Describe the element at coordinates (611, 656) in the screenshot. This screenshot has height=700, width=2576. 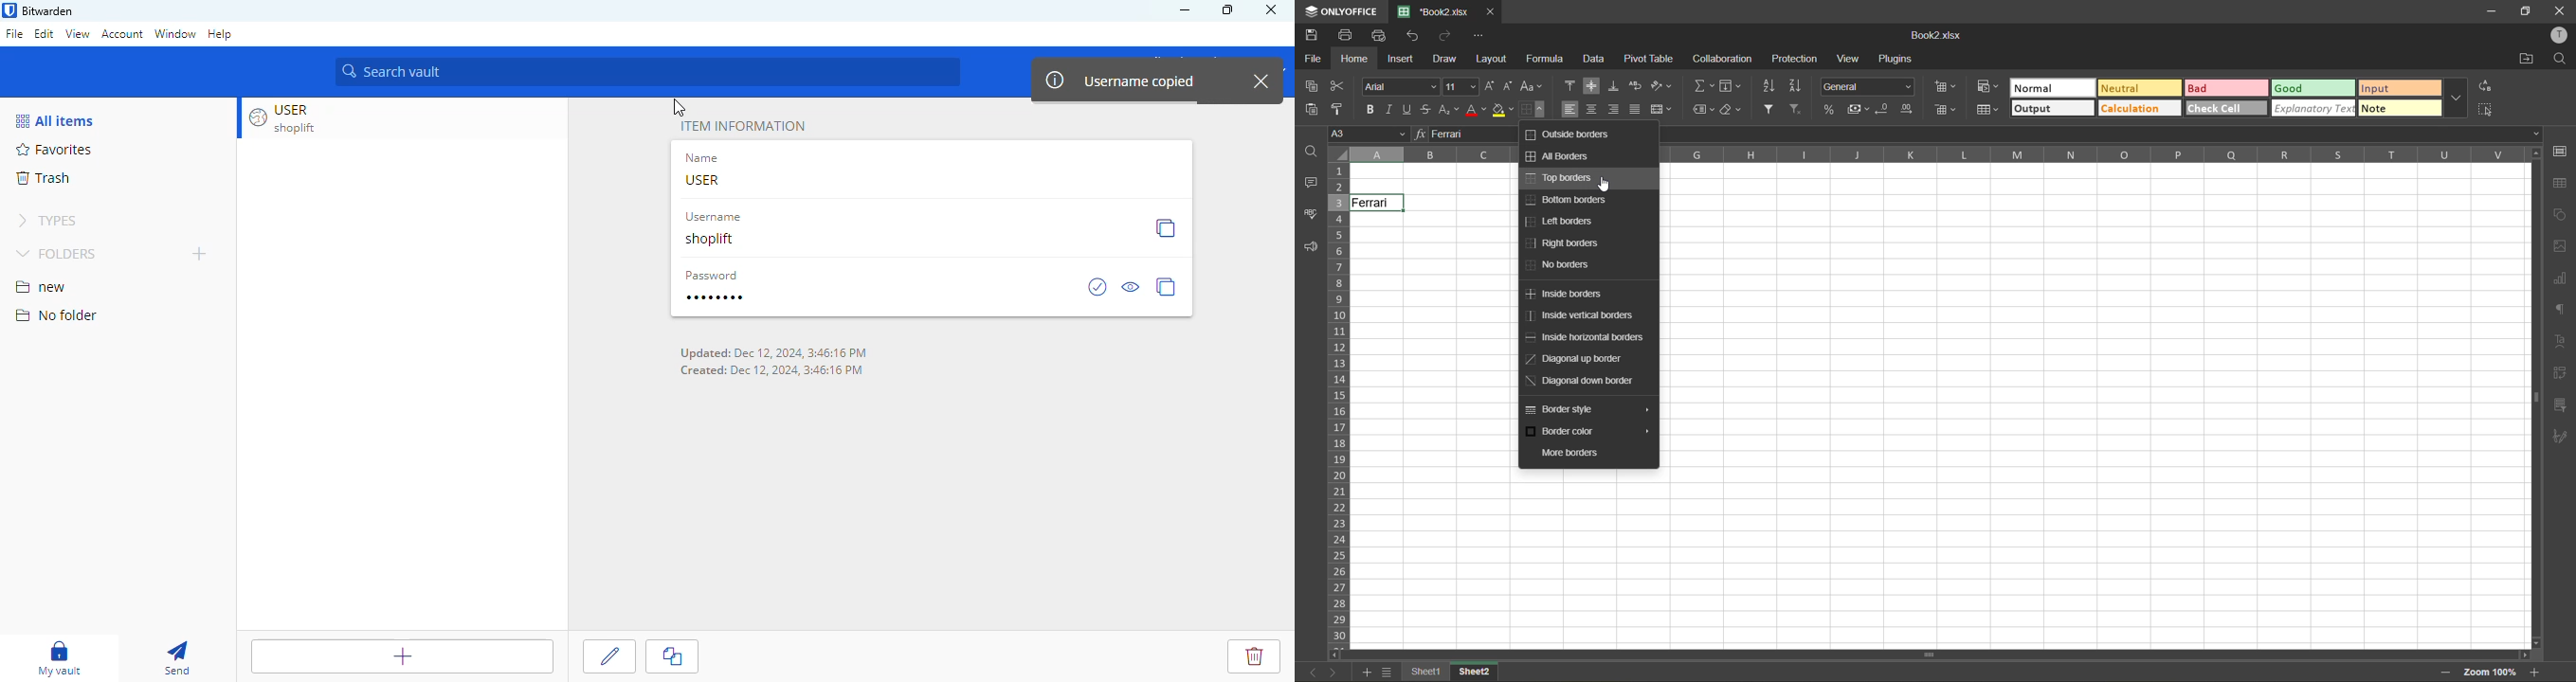
I see `edit` at that location.